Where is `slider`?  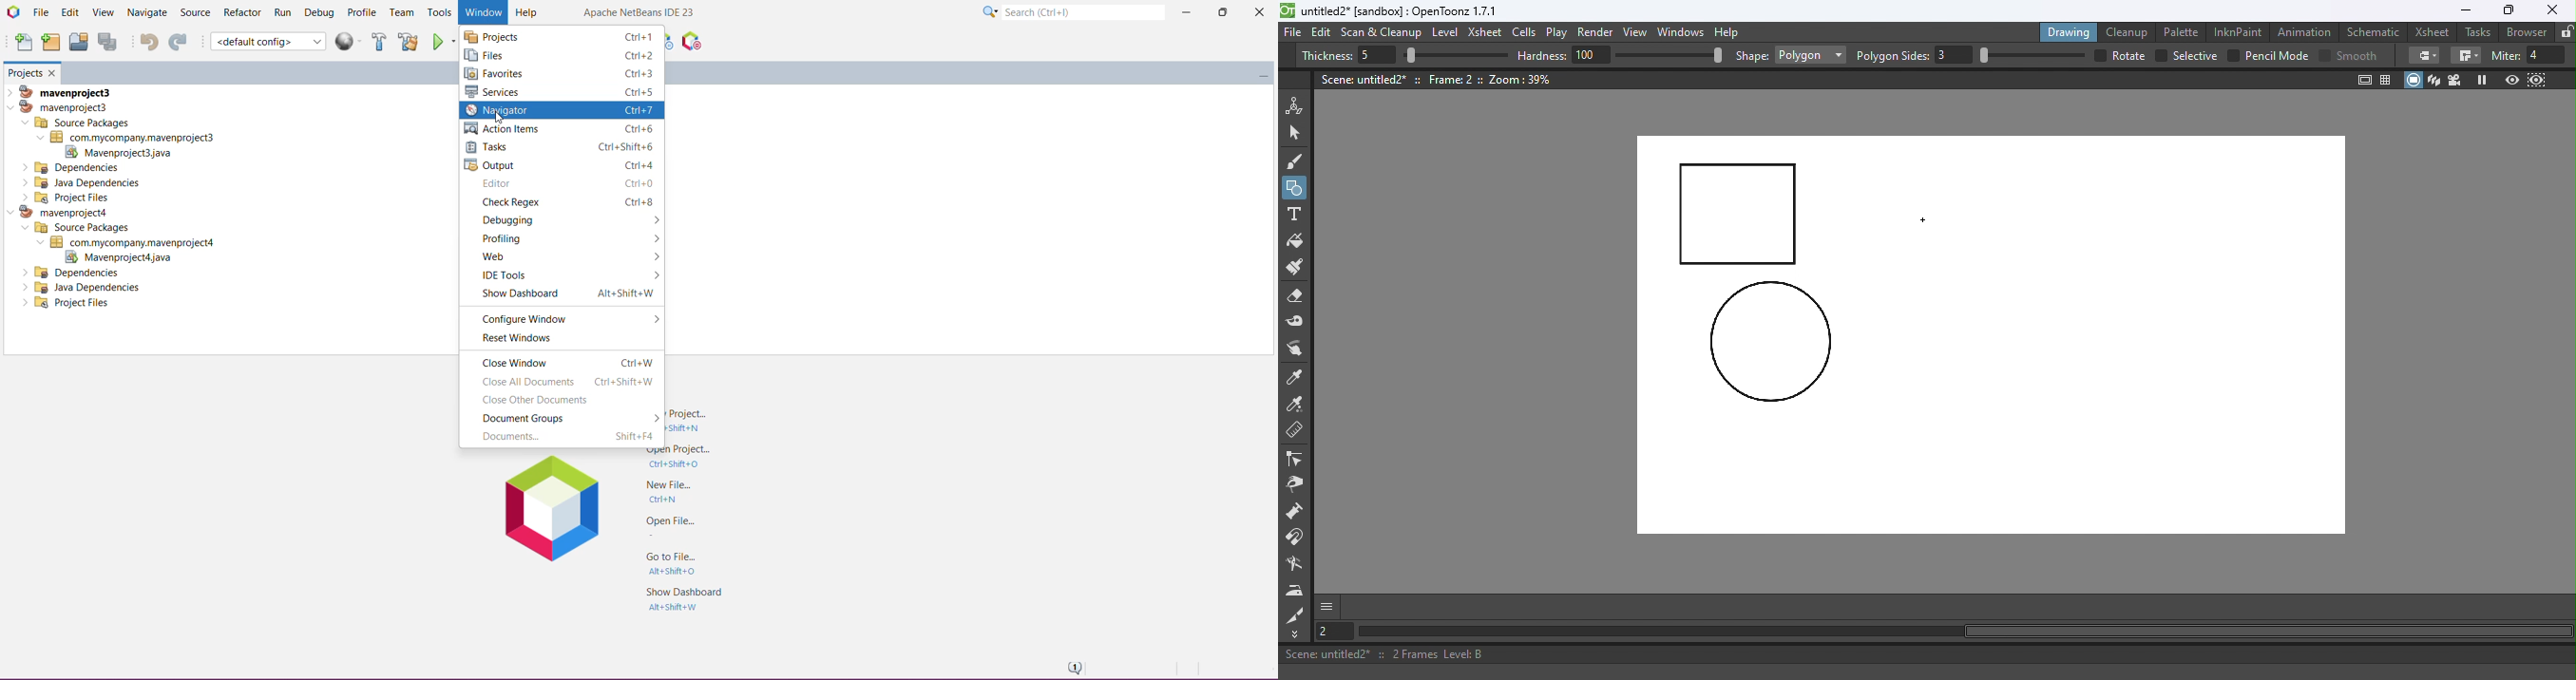
slider is located at coordinates (2032, 55).